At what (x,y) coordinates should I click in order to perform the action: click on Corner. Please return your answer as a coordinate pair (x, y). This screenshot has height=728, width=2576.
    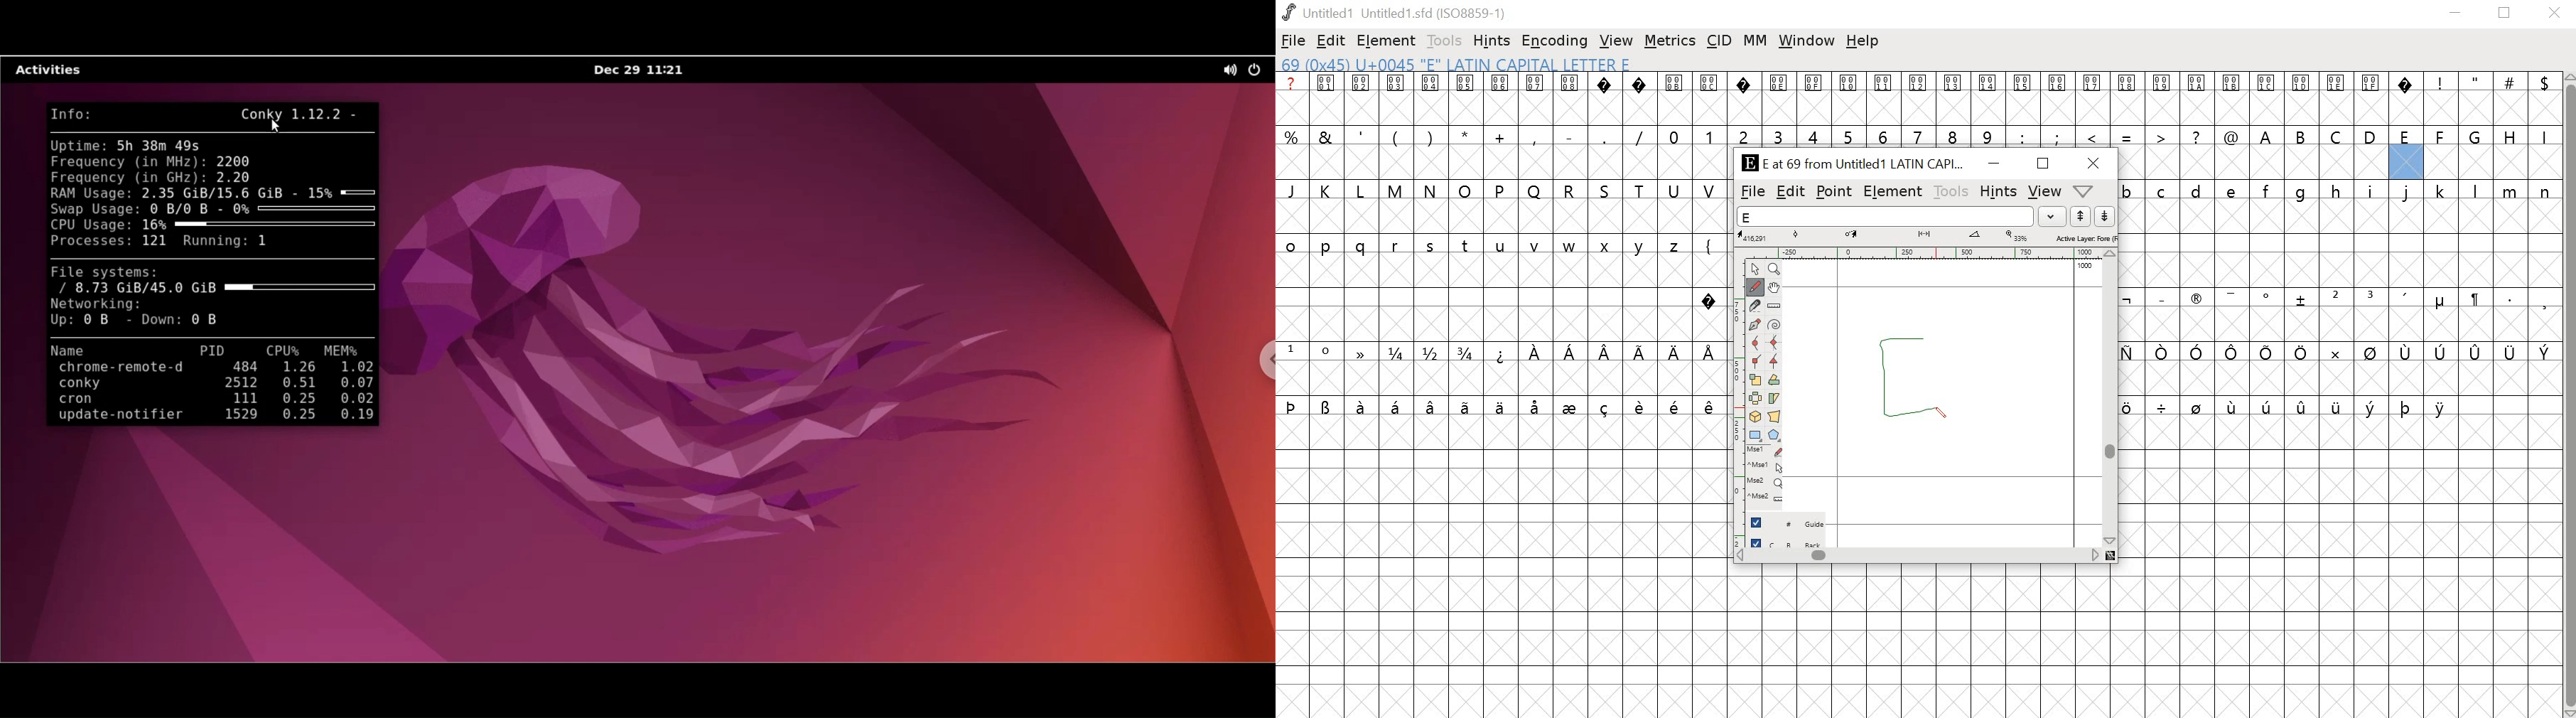
    Looking at the image, I should click on (1755, 362).